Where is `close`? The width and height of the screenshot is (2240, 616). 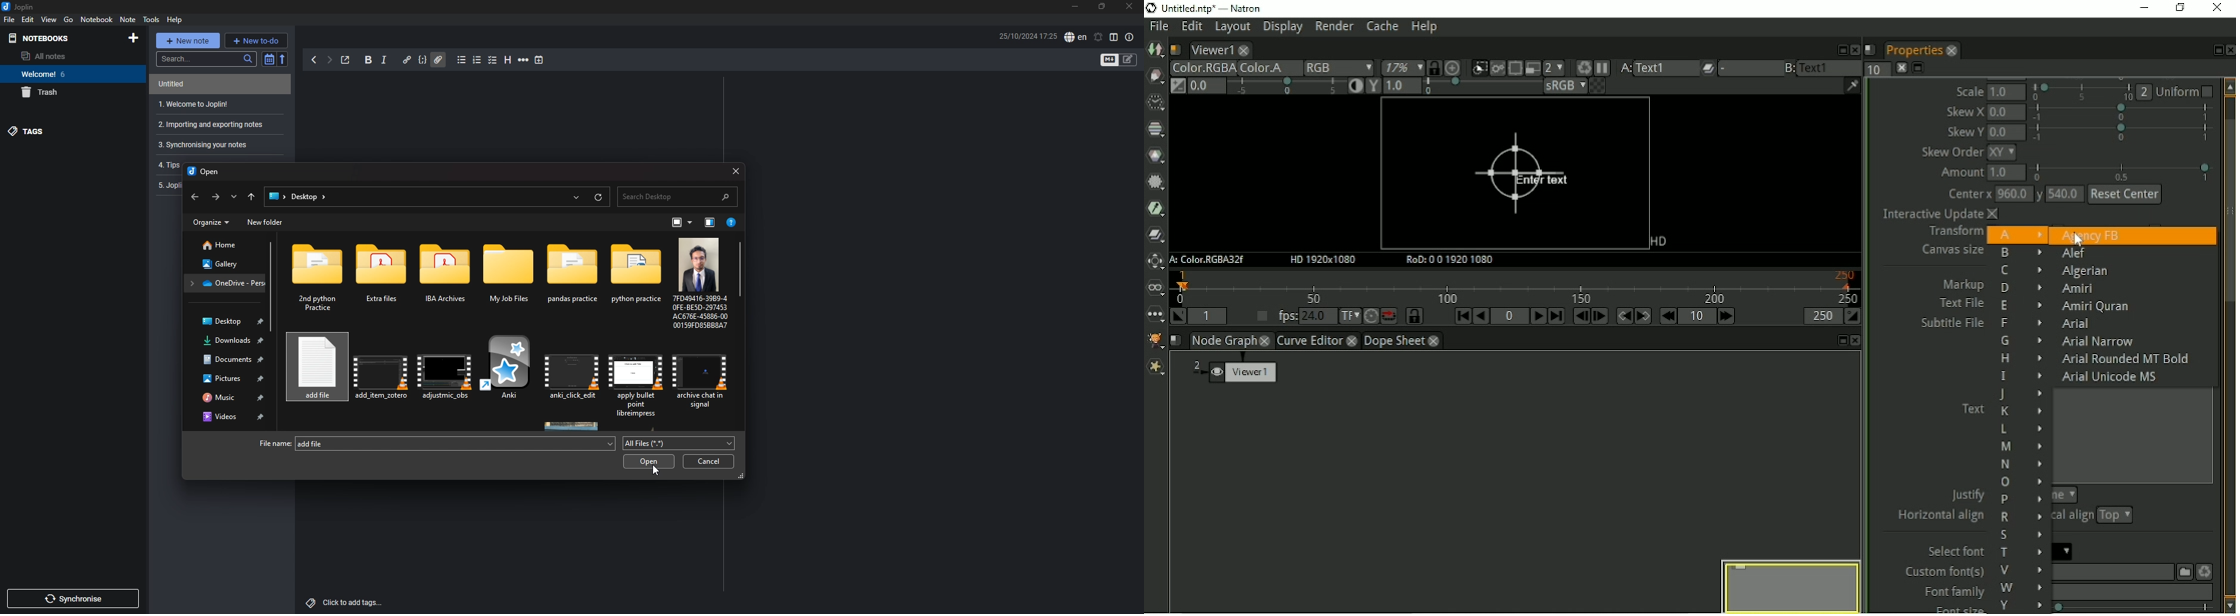
close is located at coordinates (1130, 6).